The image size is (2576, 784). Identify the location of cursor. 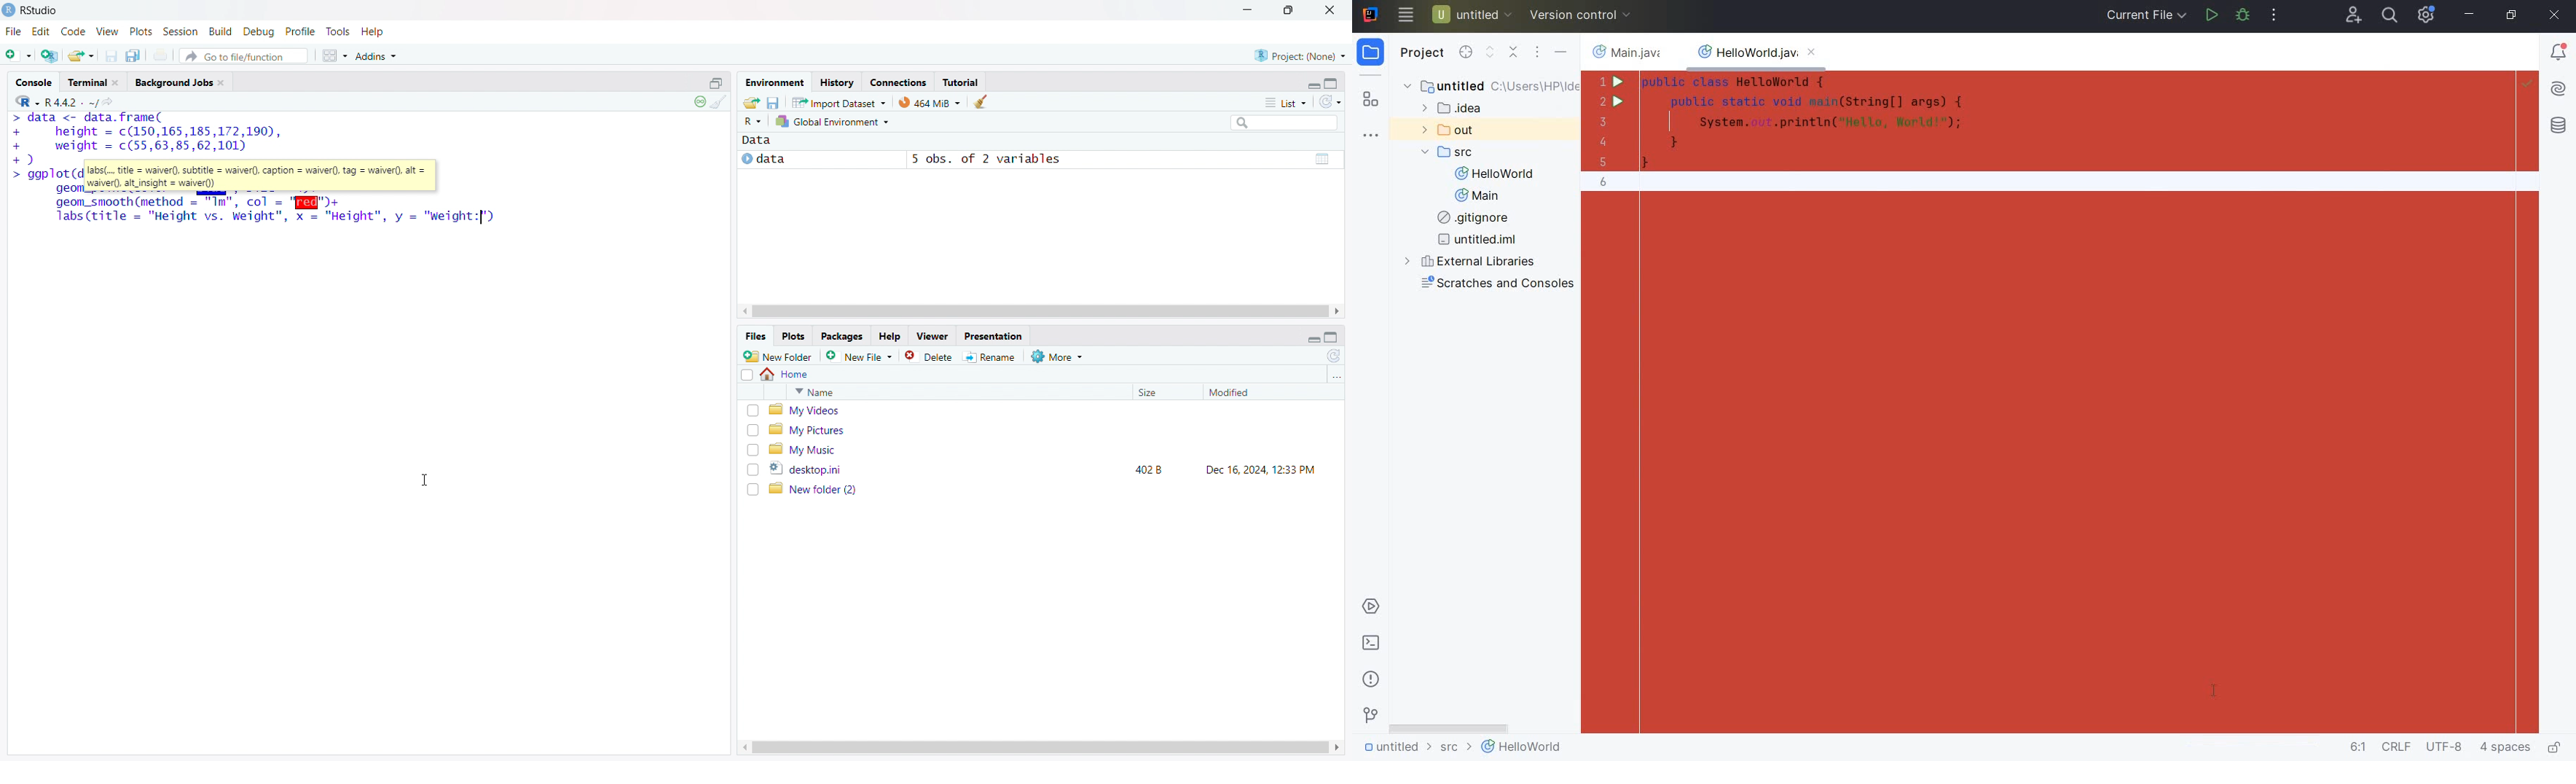
(425, 481).